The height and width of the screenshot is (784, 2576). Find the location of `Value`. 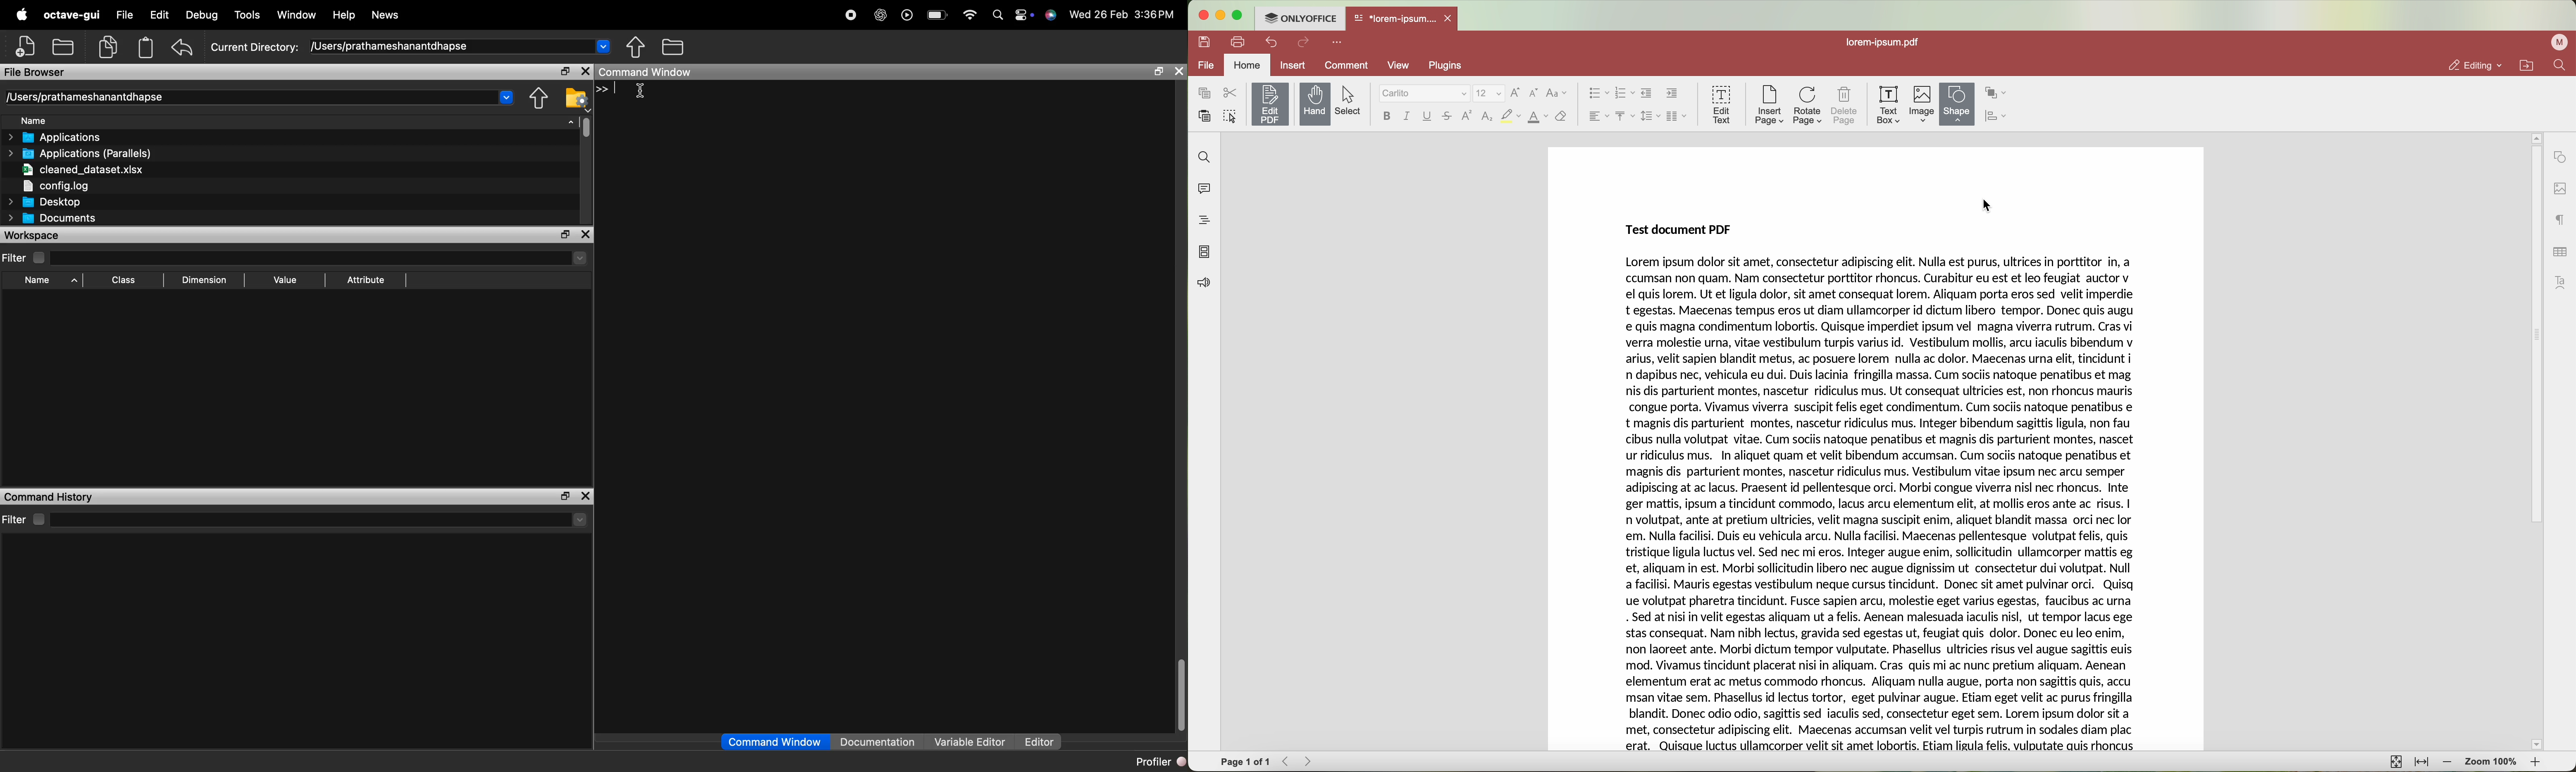

Value is located at coordinates (282, 282).